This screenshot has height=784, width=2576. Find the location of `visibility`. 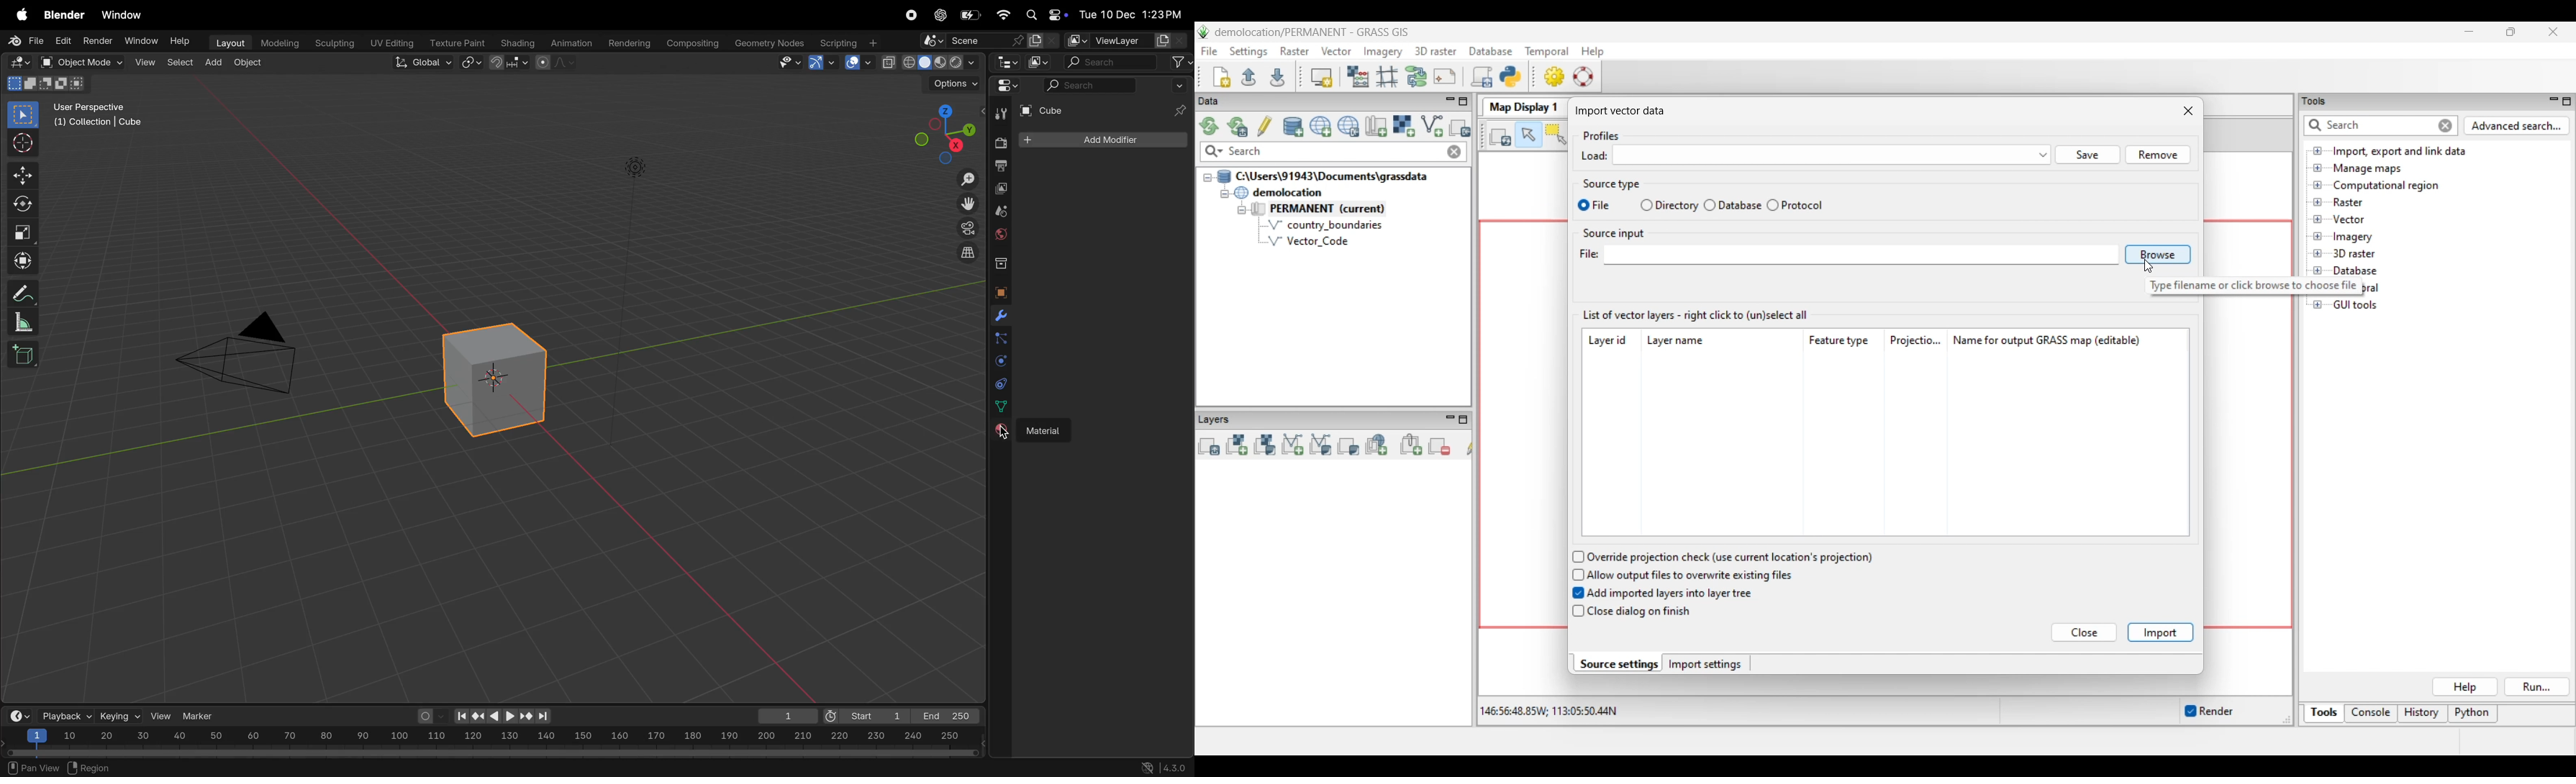

visibility is located at coordinates (788, 63).